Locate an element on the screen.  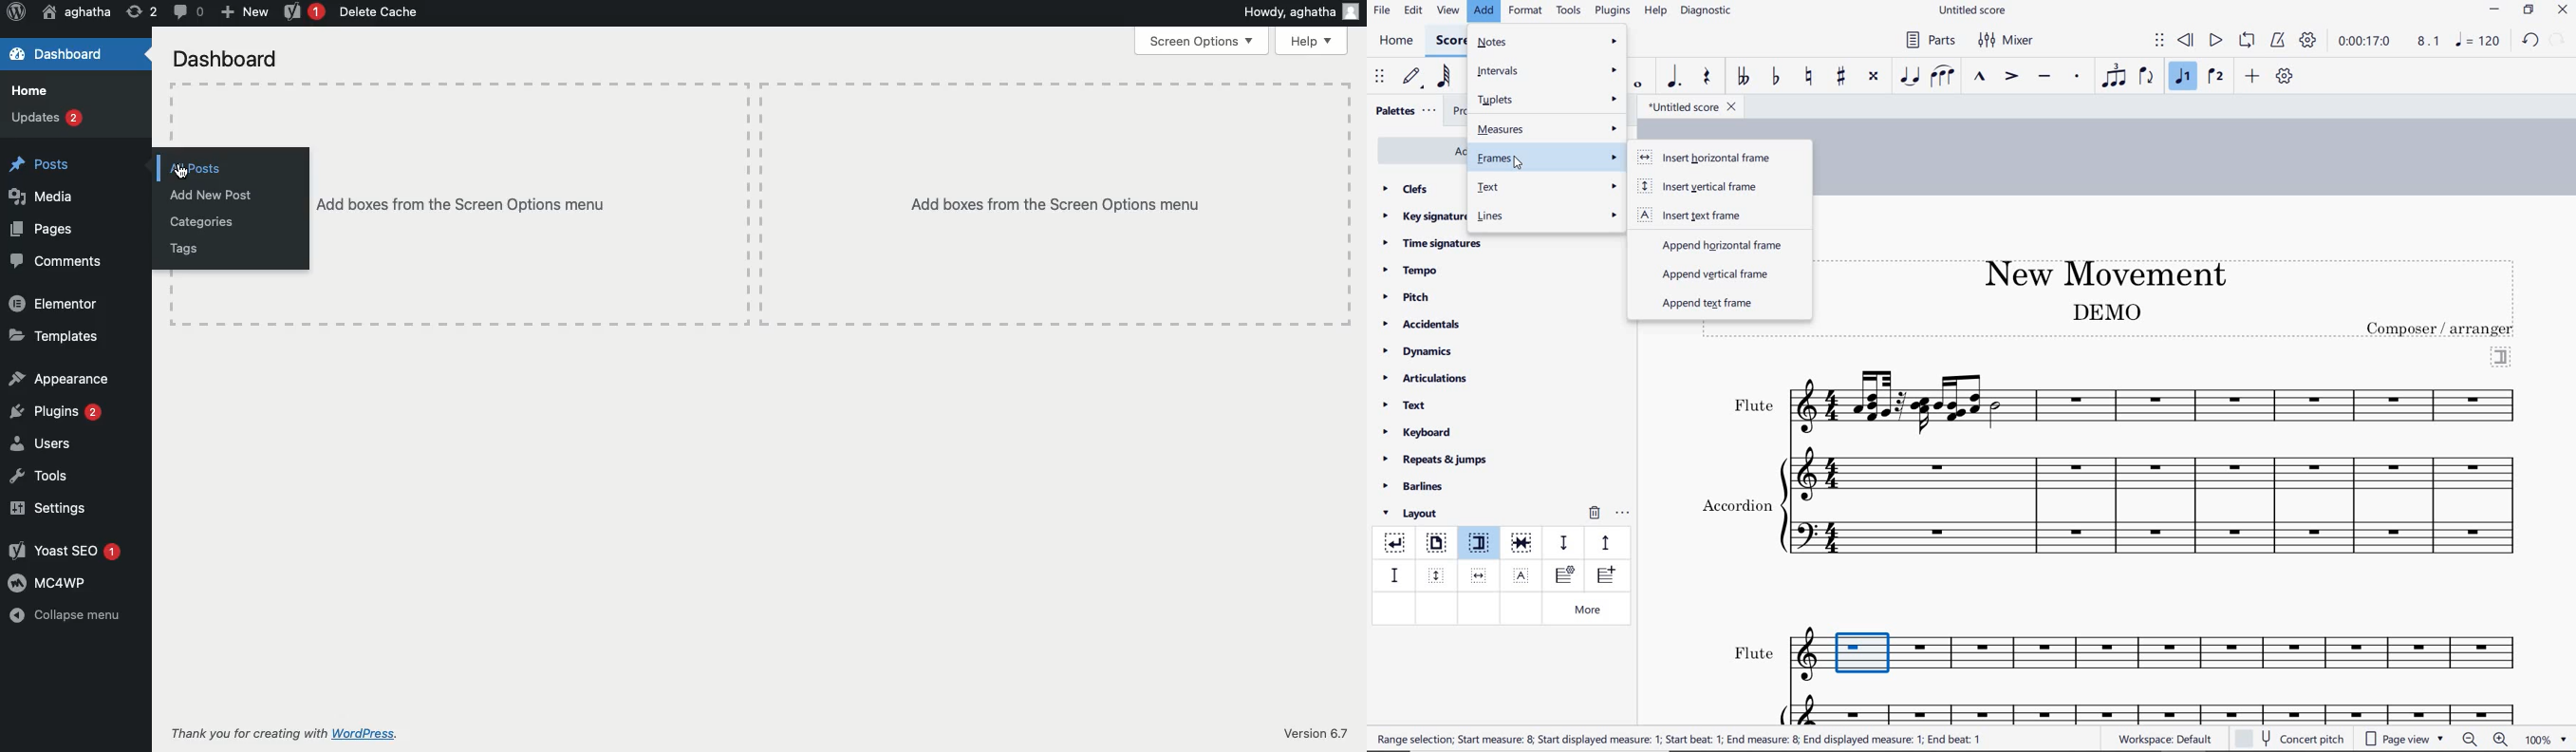
insert horizontal is located at coordinates (1479, 576).